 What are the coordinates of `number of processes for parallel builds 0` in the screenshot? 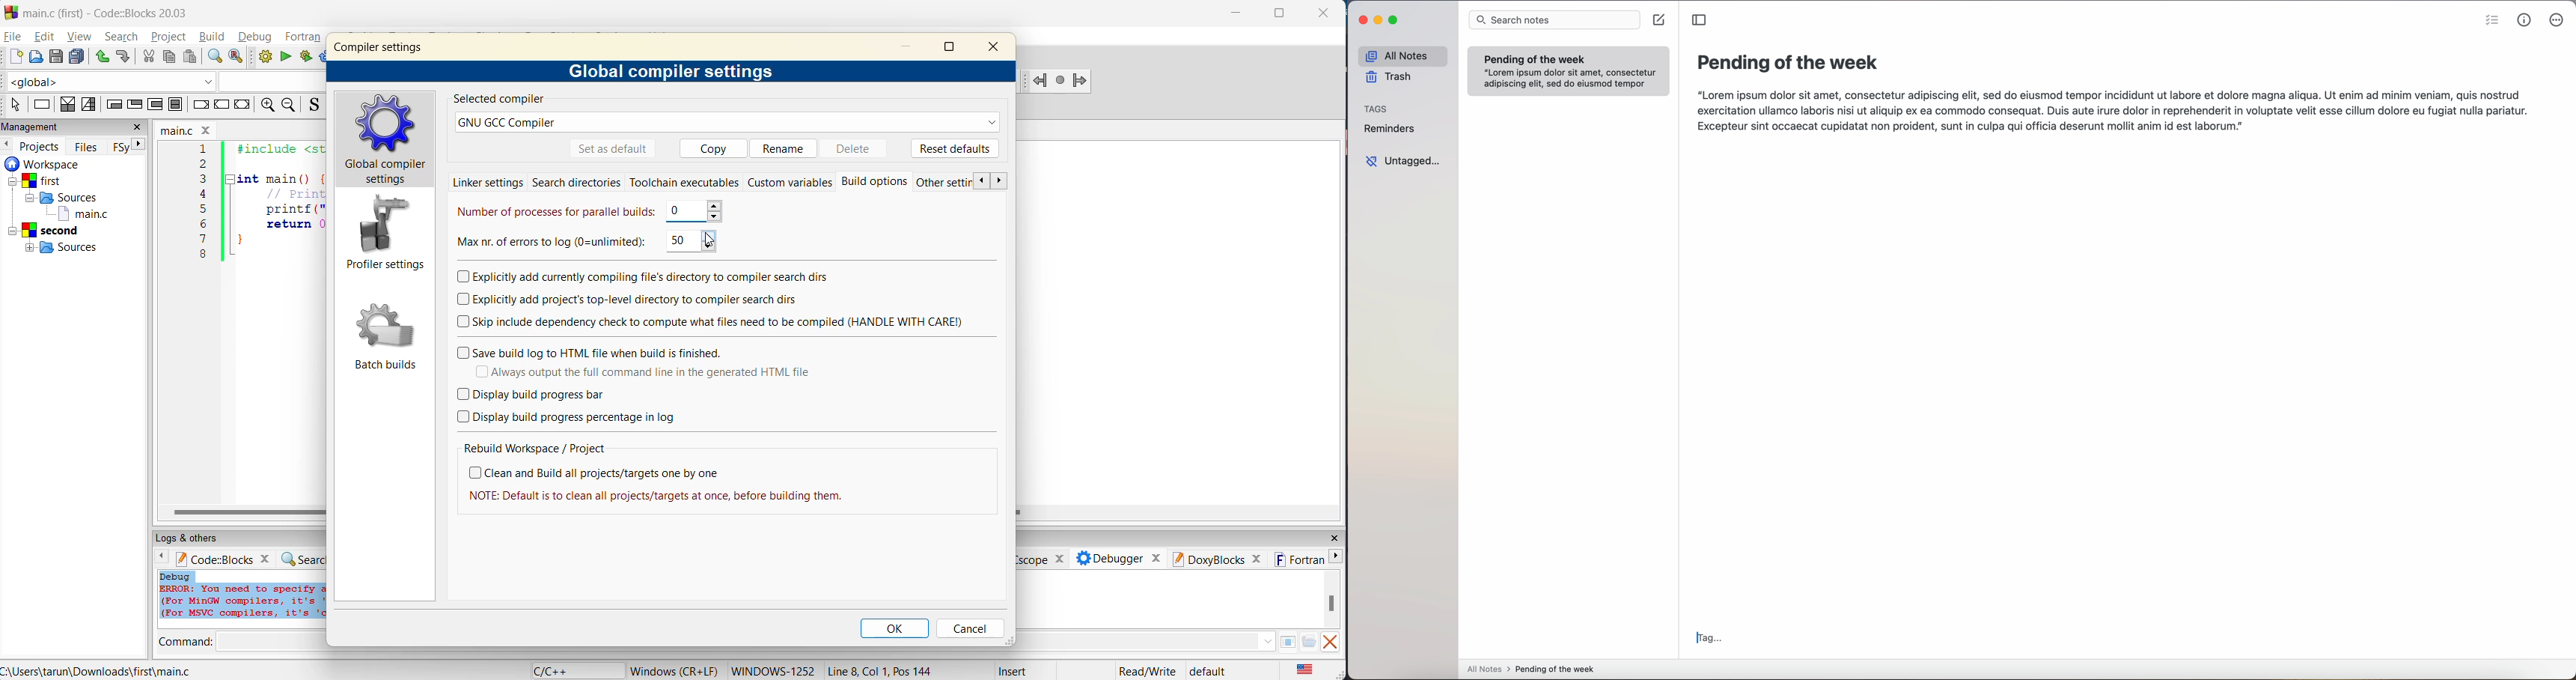 It's located at (590, 213).